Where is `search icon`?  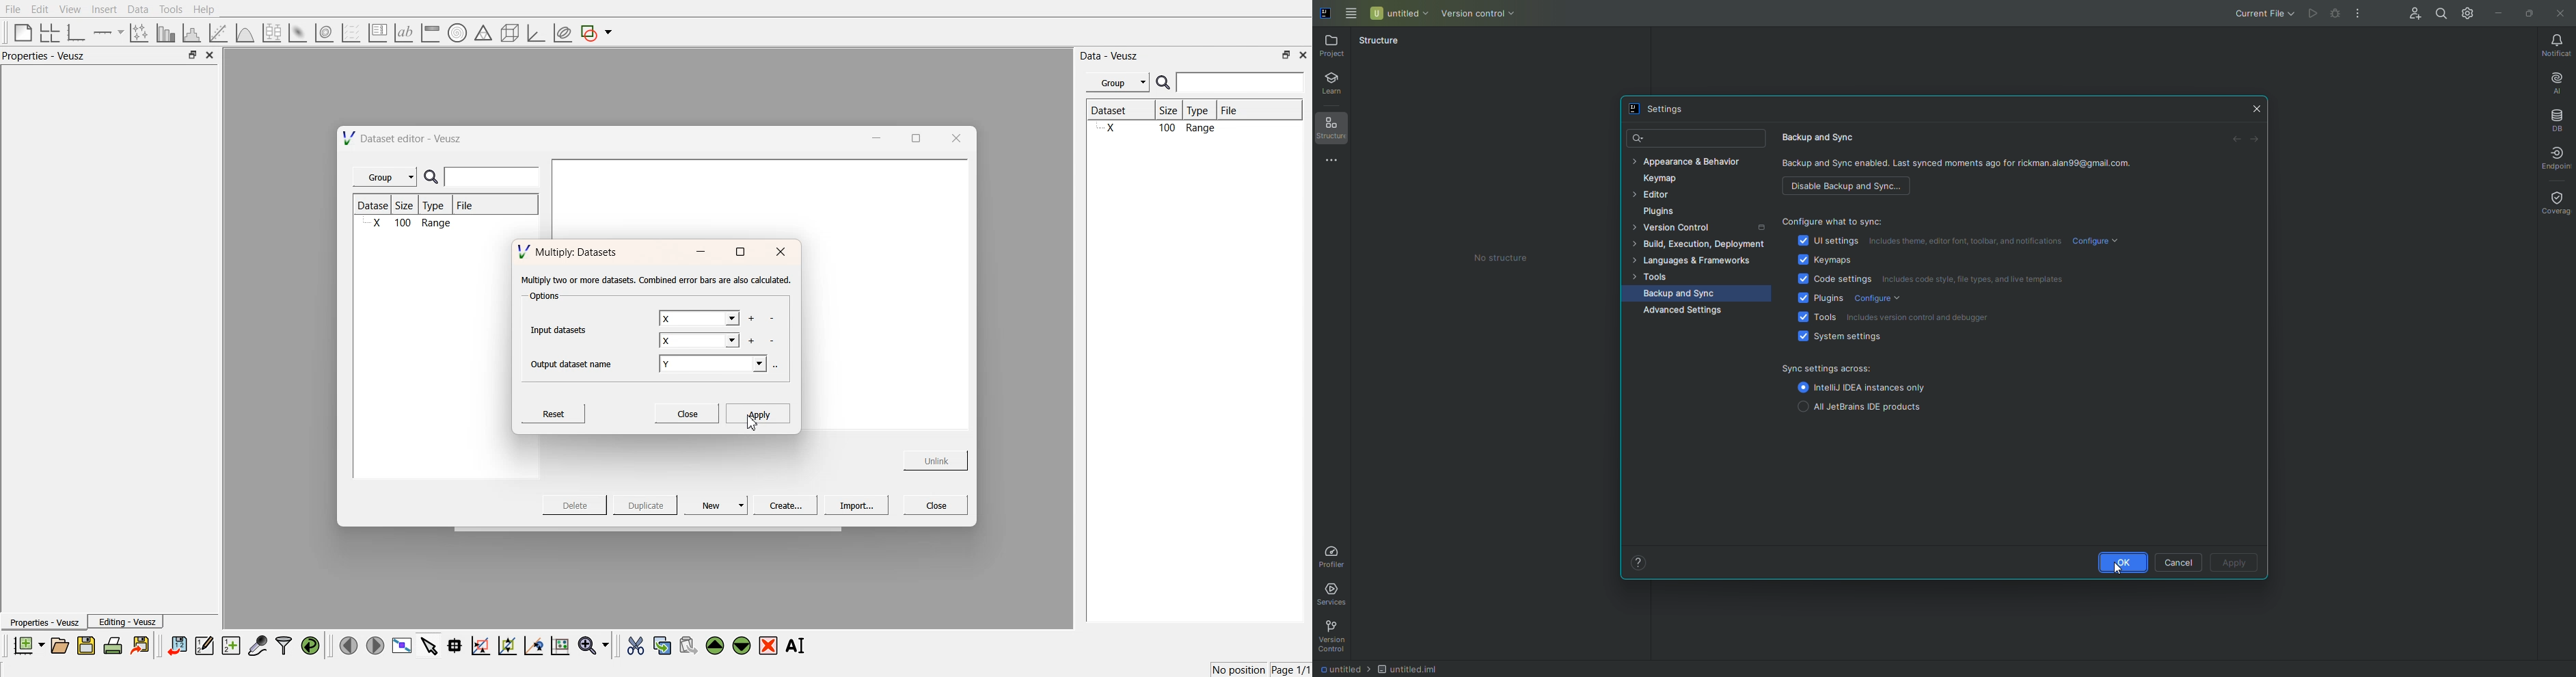 search icon is located at coordinates (434, 178).